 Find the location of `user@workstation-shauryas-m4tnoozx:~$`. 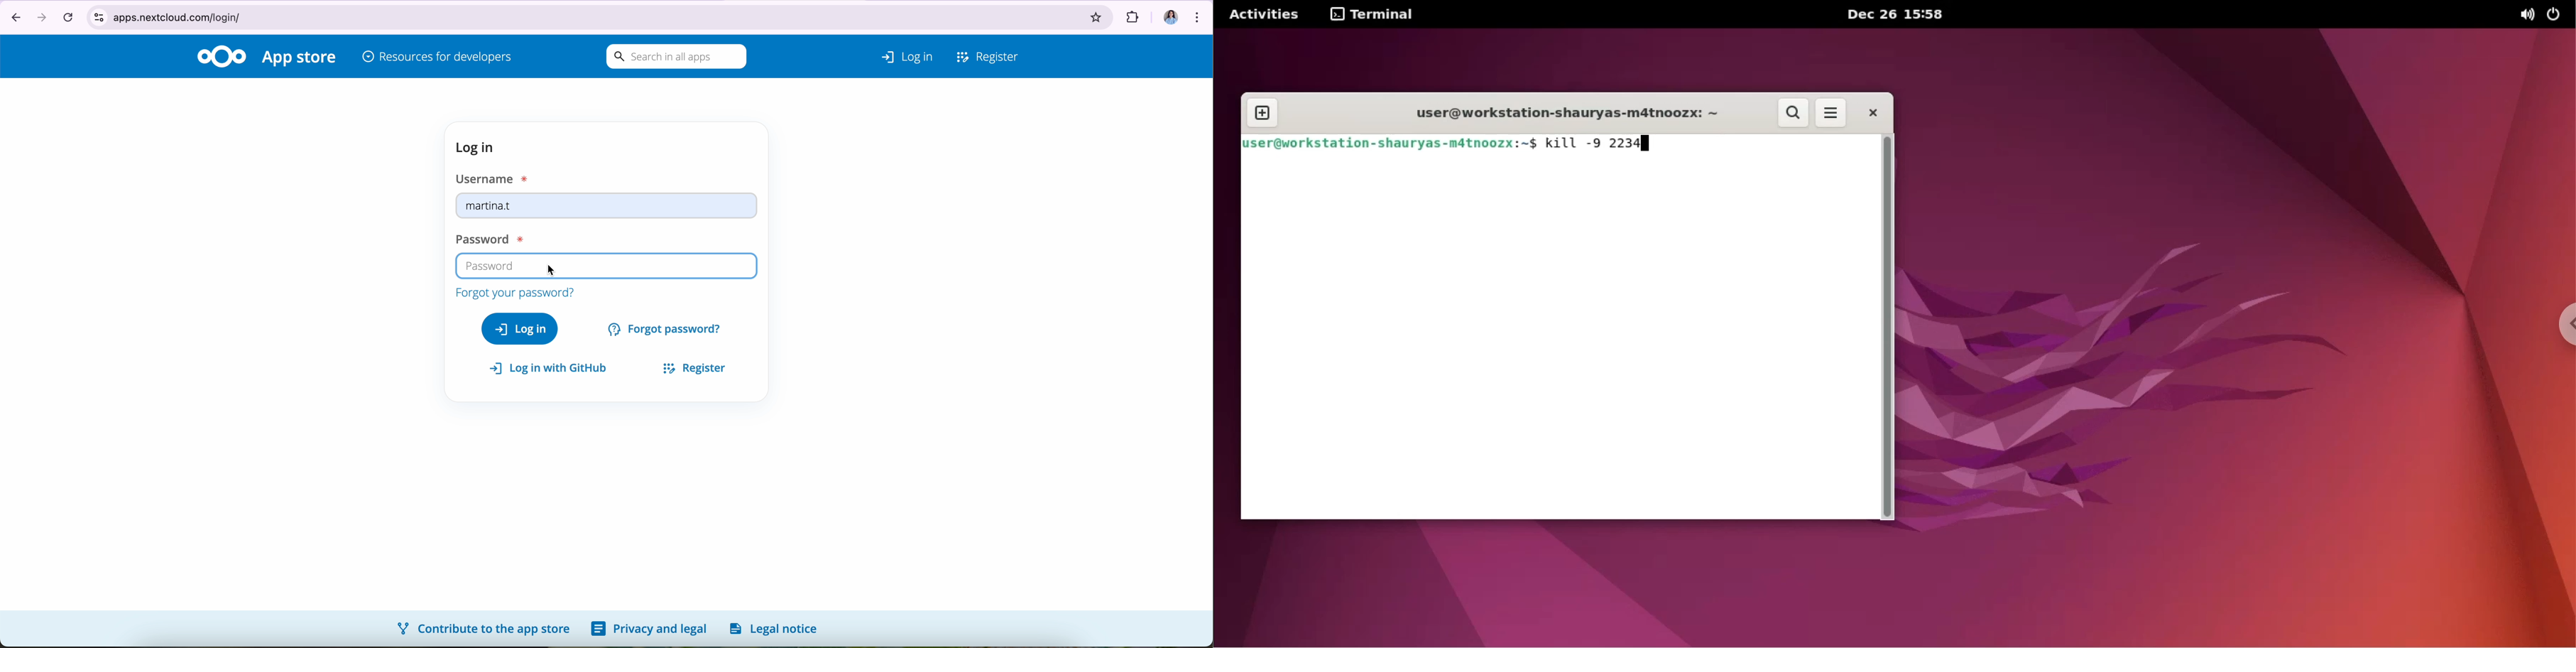

user@workstation-shauryas-m4tnoozx:~$ is located at coordinates (1389, 144).